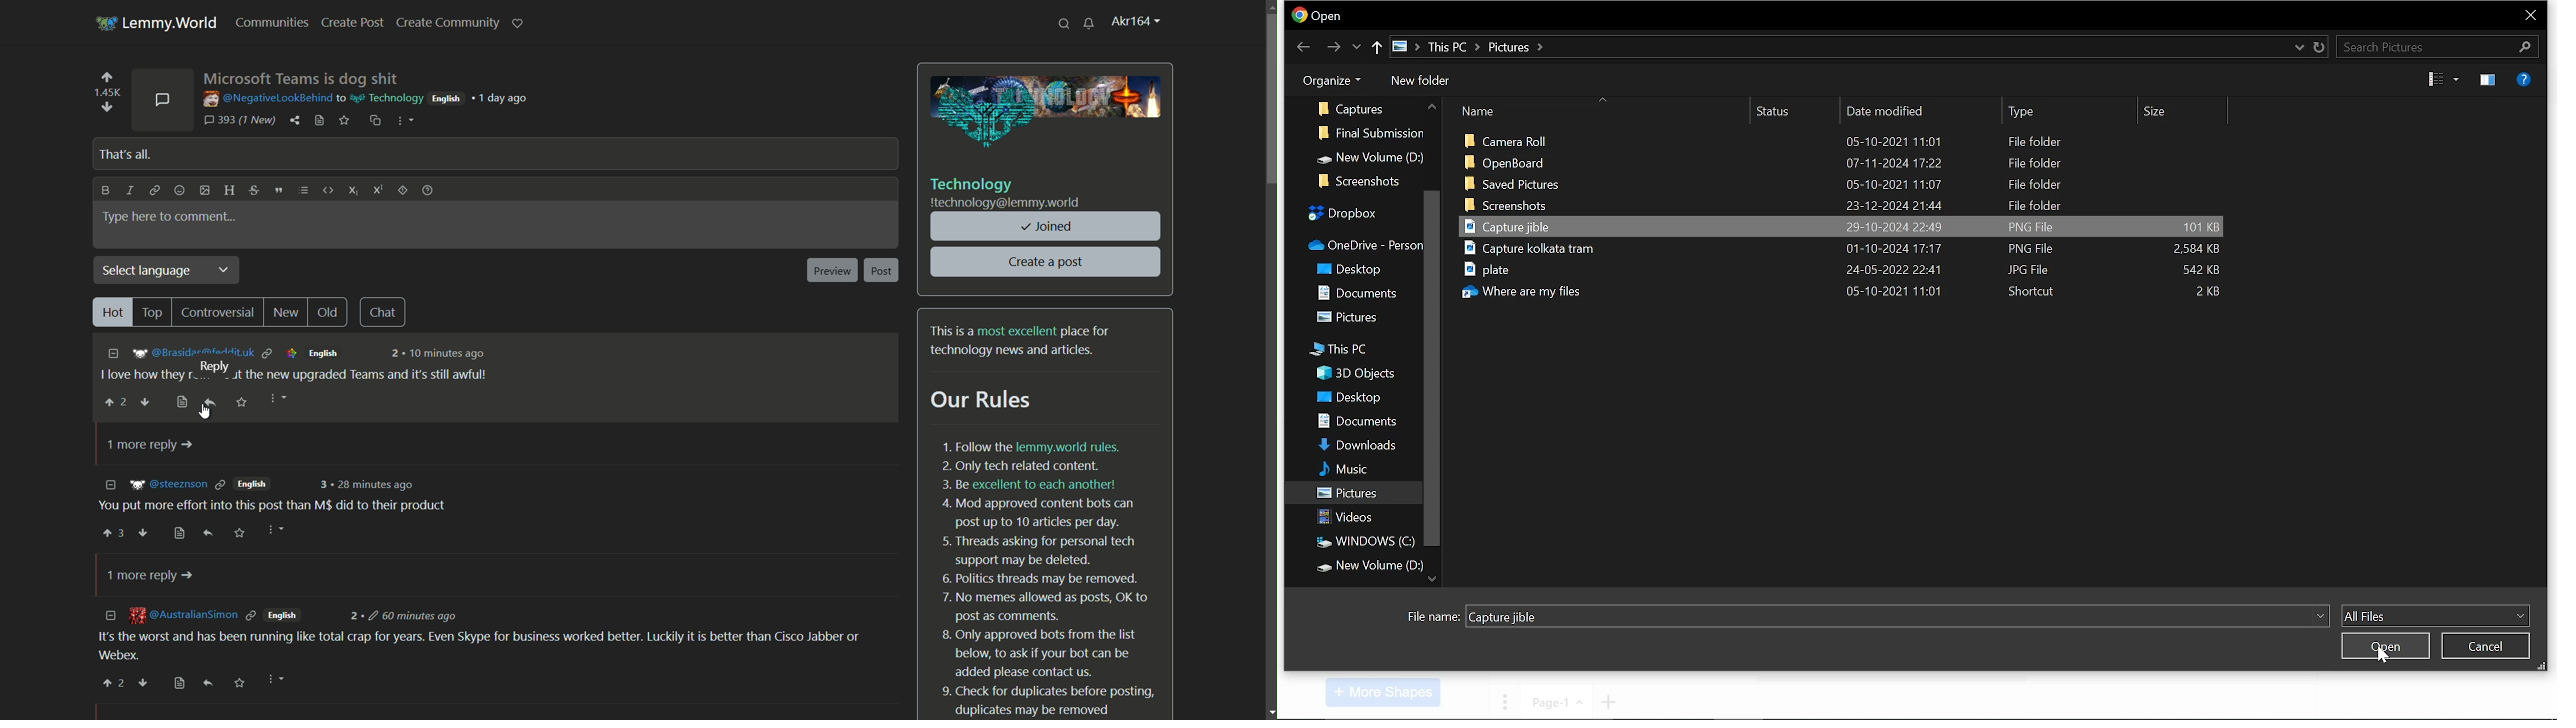 The image size is (2576, 728). What do you see at coordinates (274, 681) in the screenshot?
I see `more options` at bounding box center [274, 681].